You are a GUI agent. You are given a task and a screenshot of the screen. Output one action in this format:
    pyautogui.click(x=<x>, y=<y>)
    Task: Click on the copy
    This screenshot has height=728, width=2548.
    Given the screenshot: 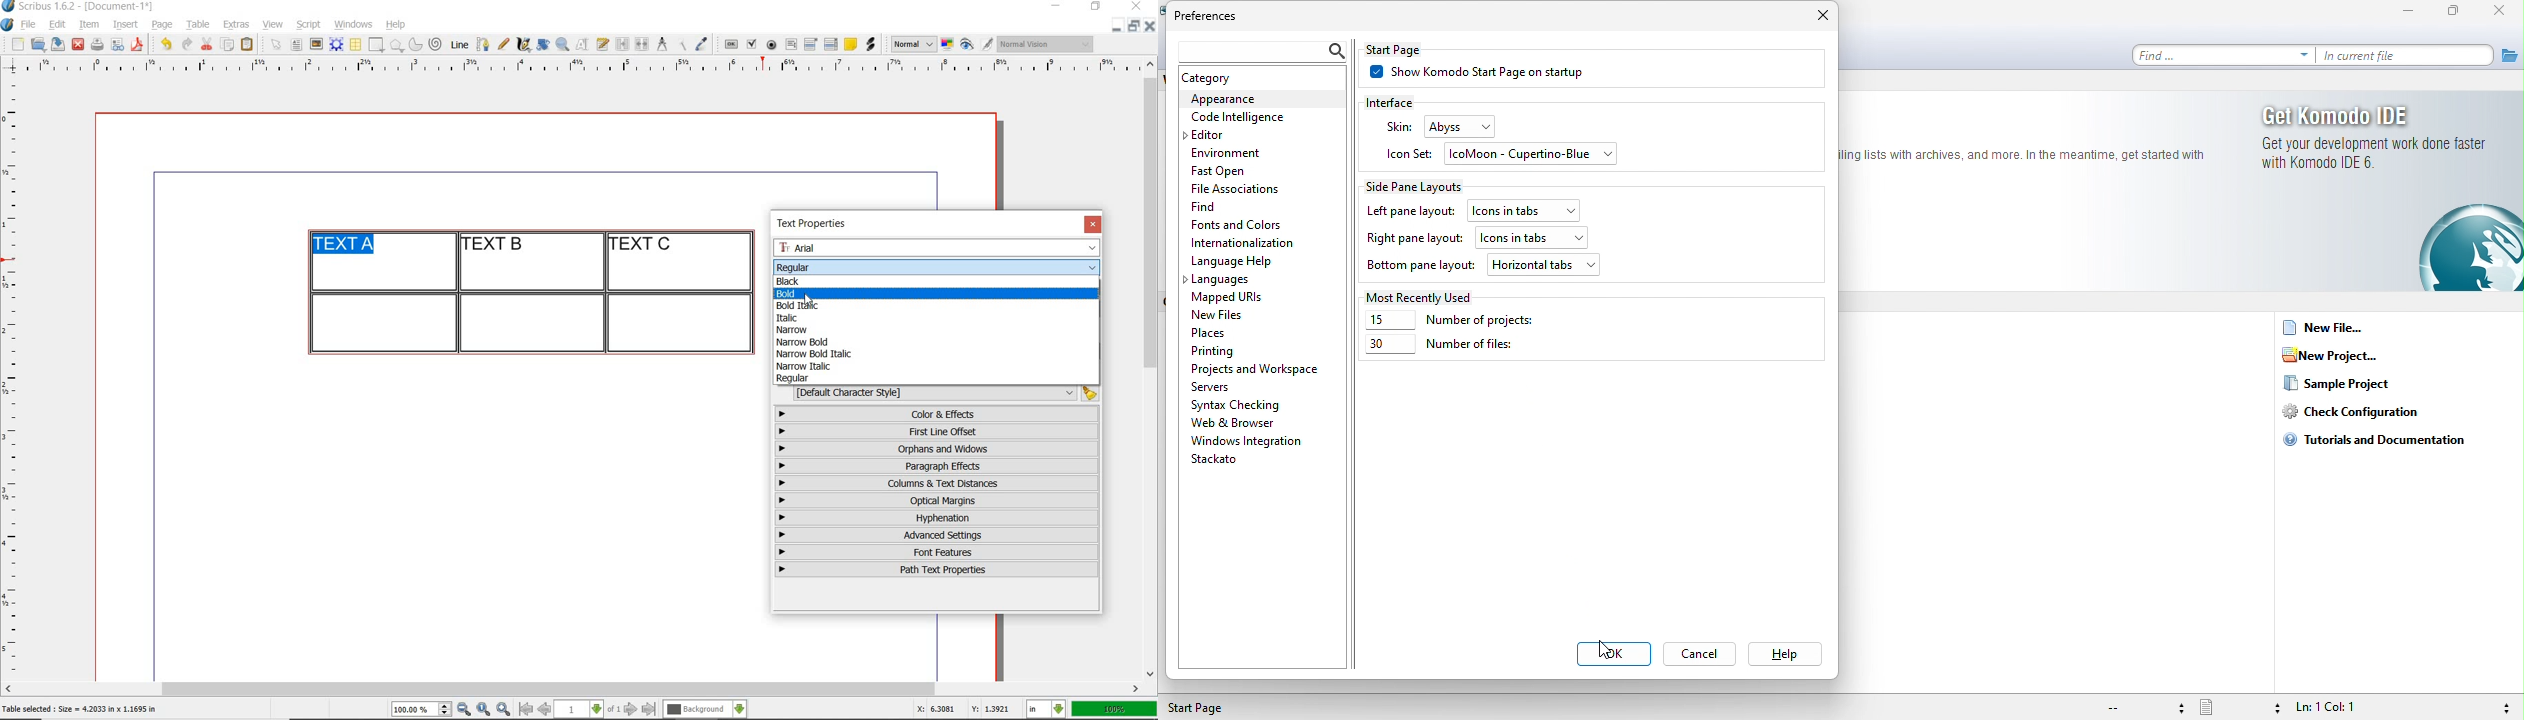 What is the action you would take?
    pyautogui.click(x=228, y=46)
    